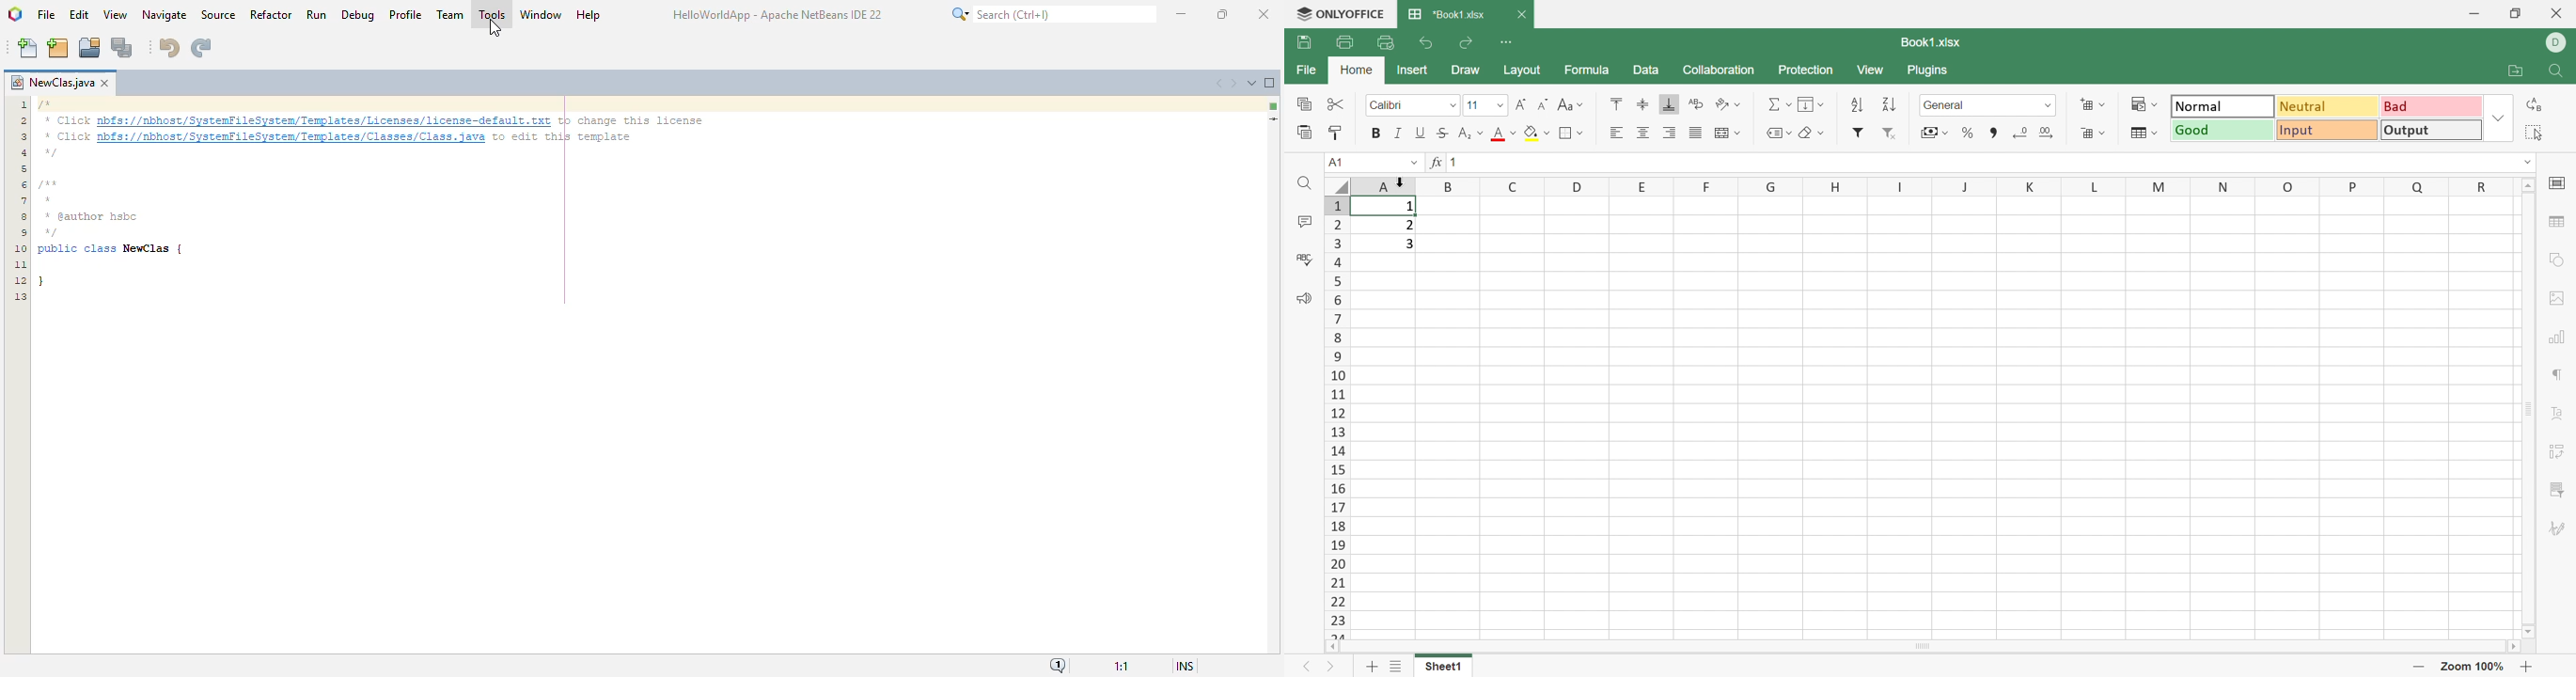 The image size is (2576, 700). I want to click on Scroll down, so click(2527, 632).